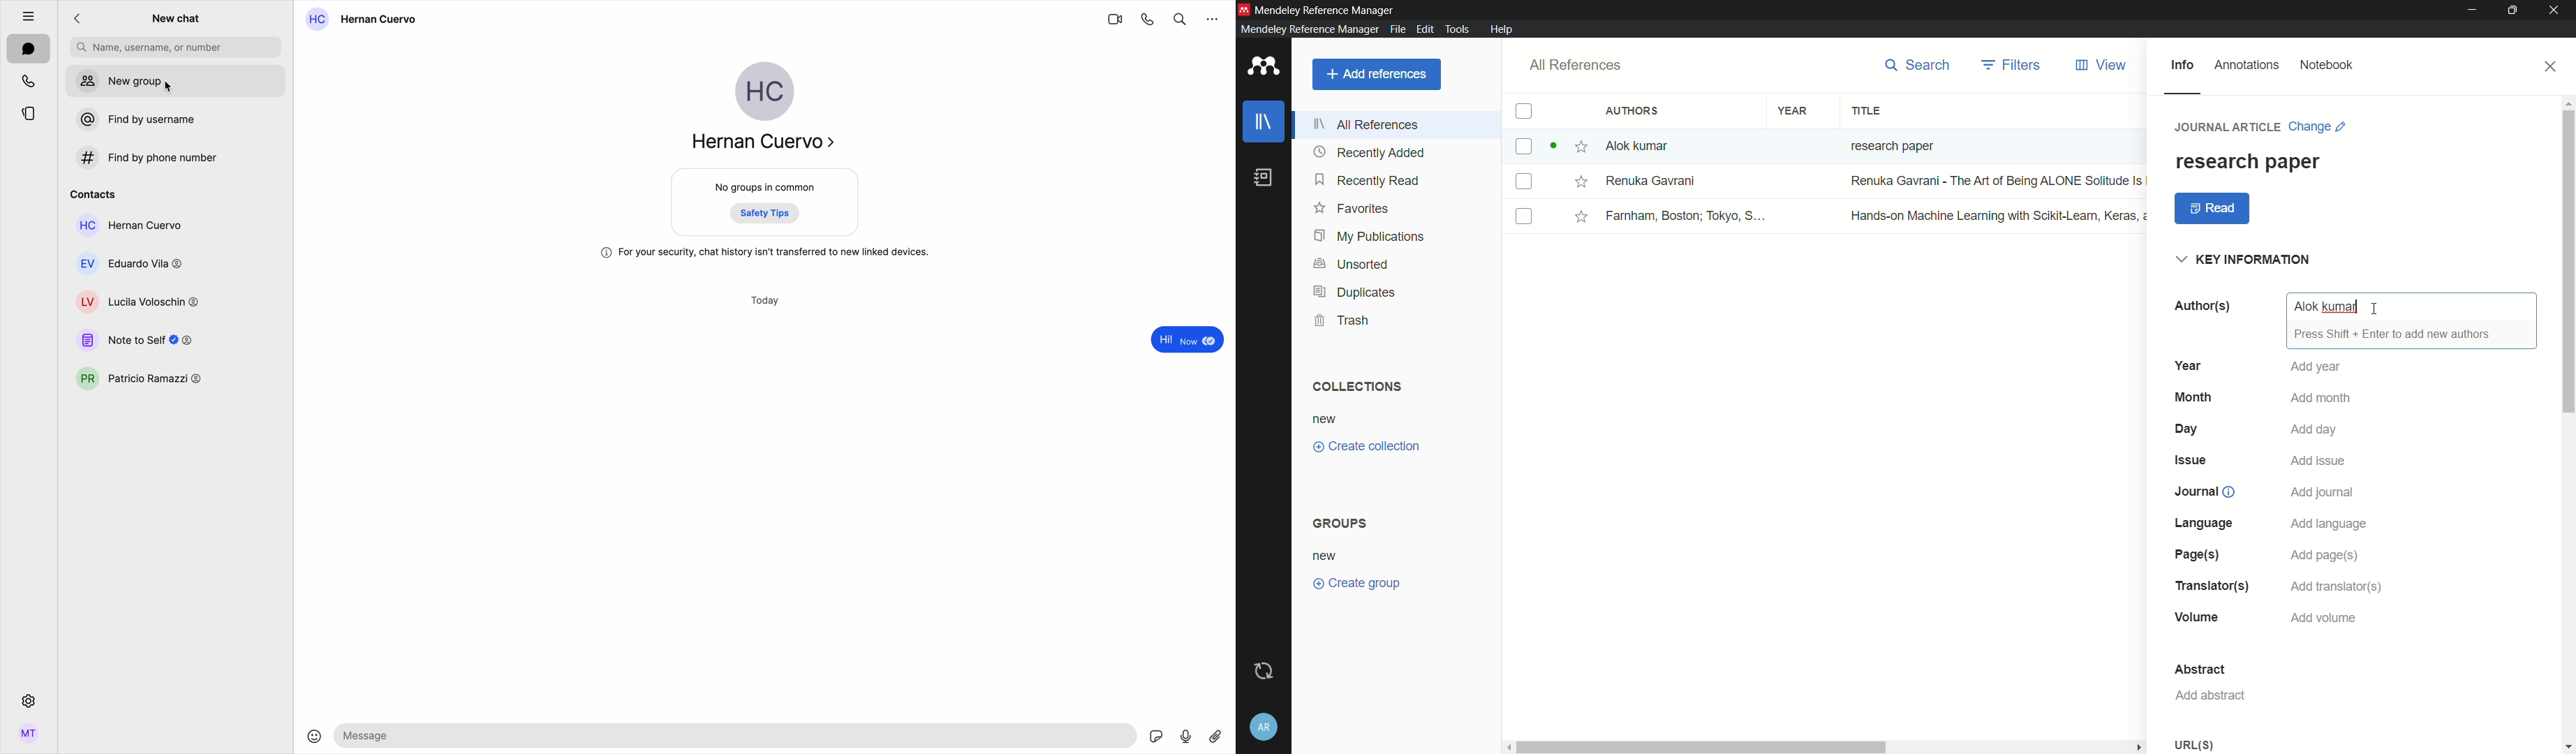  Describe the element at coordinates (1266, 178) in the screenshot. I see `book` at that location.